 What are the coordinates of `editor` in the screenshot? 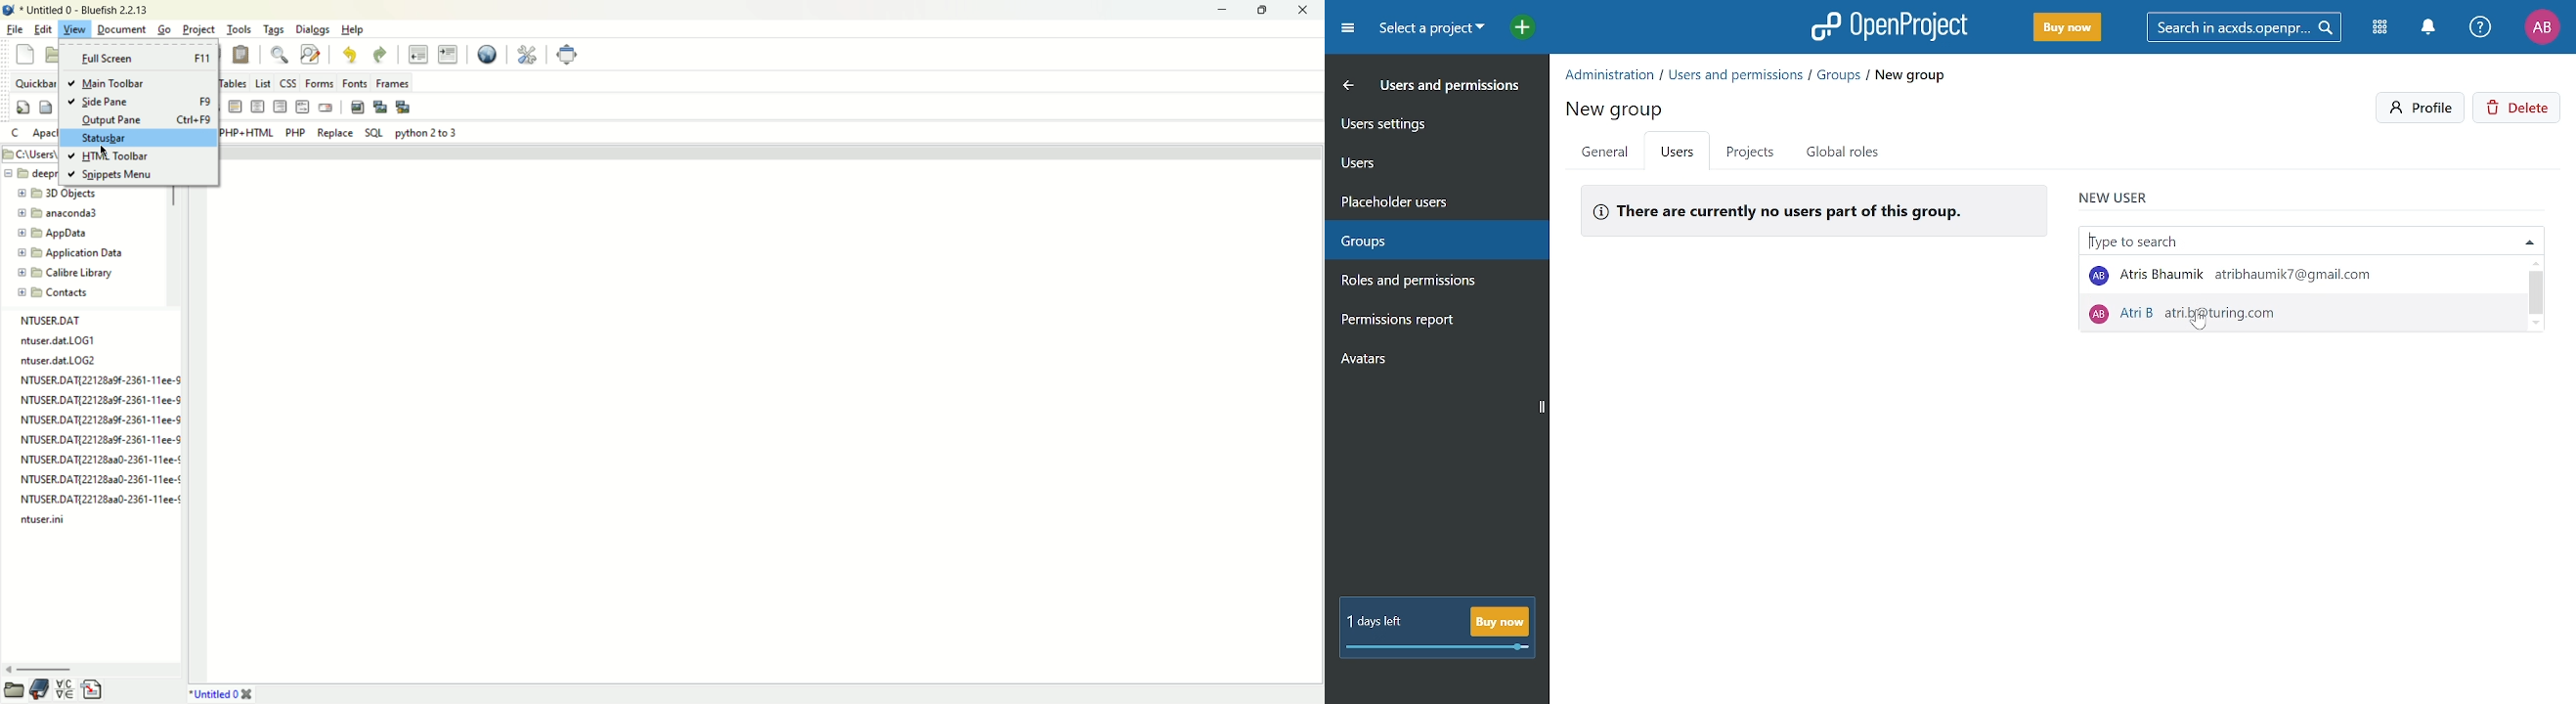 It's located at (771, 415).